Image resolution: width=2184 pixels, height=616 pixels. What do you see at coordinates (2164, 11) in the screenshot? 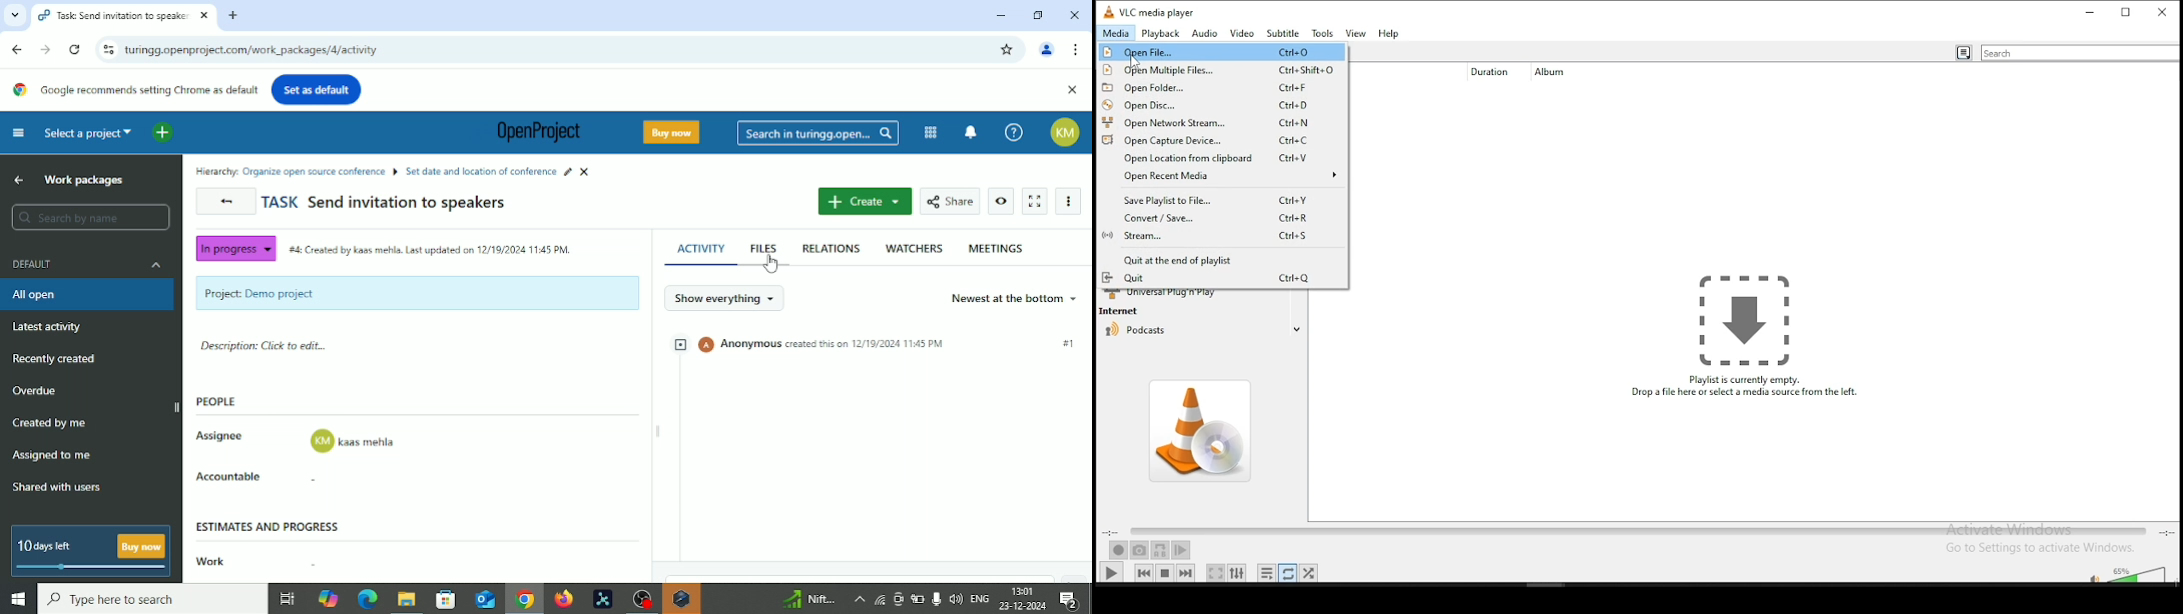
I see `close window` at bounding box center [2164, 11].